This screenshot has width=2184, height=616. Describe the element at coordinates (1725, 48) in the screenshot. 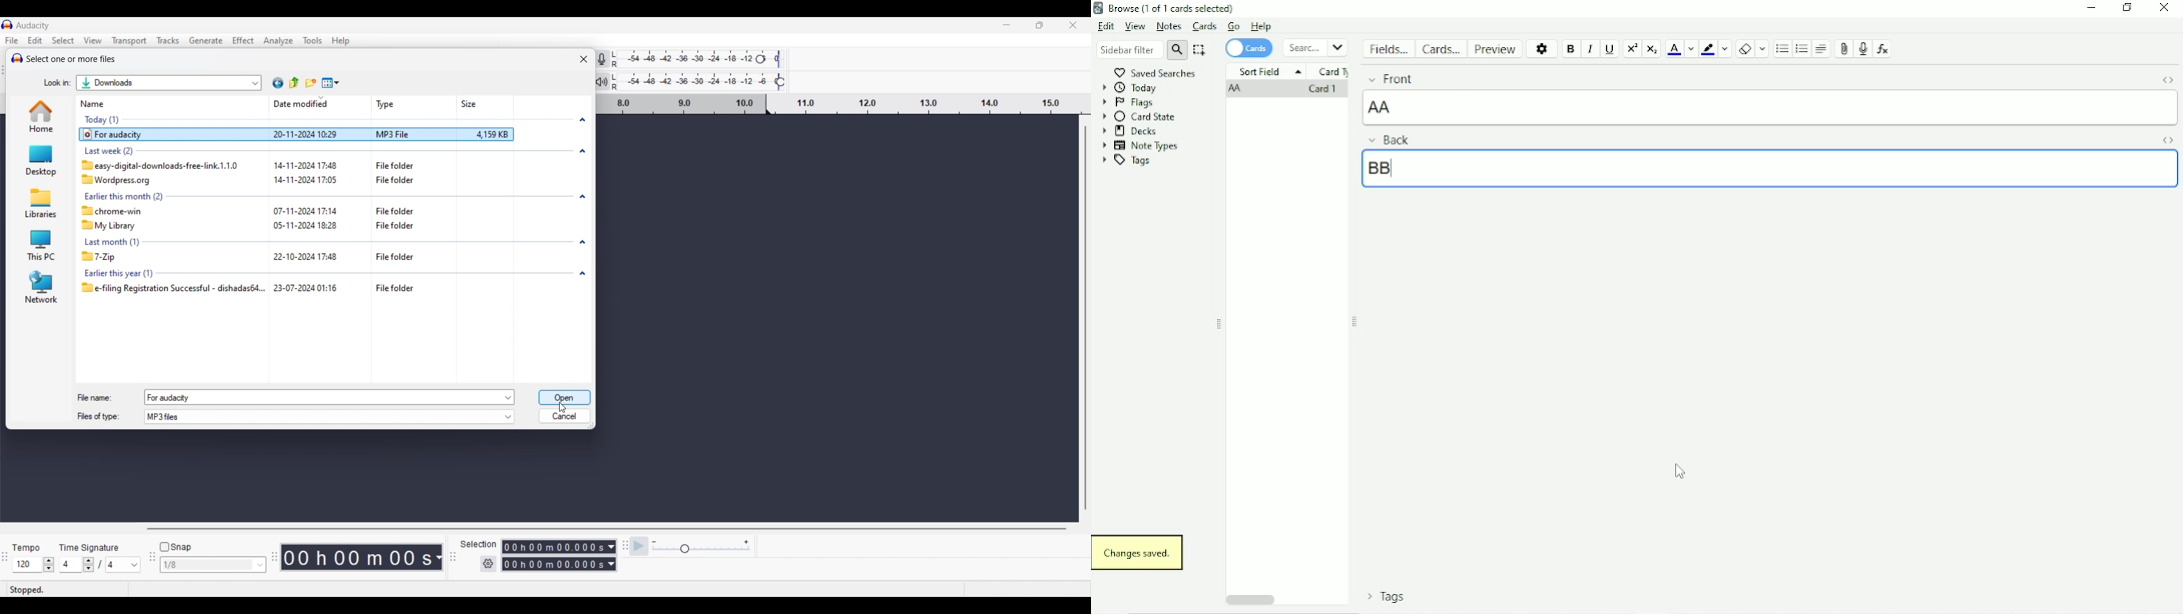

I see `Change color` at that location.